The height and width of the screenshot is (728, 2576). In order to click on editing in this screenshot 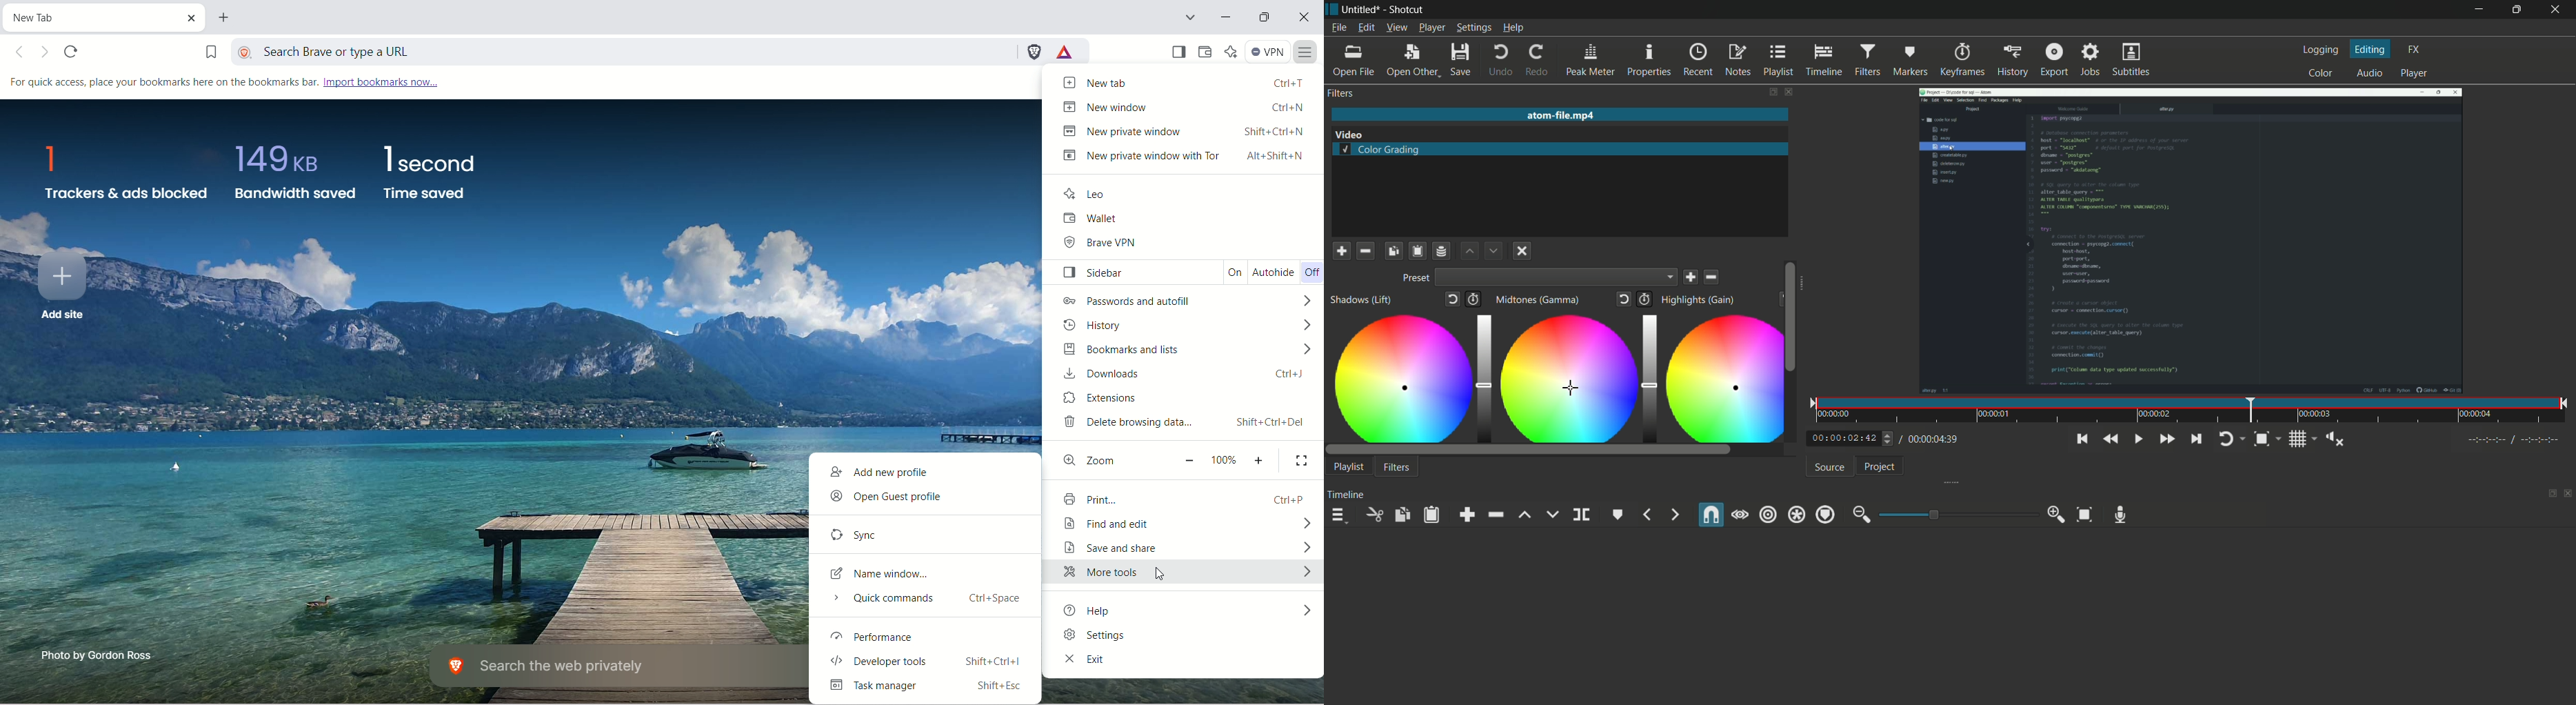, I will do `click(2372, 49)`.